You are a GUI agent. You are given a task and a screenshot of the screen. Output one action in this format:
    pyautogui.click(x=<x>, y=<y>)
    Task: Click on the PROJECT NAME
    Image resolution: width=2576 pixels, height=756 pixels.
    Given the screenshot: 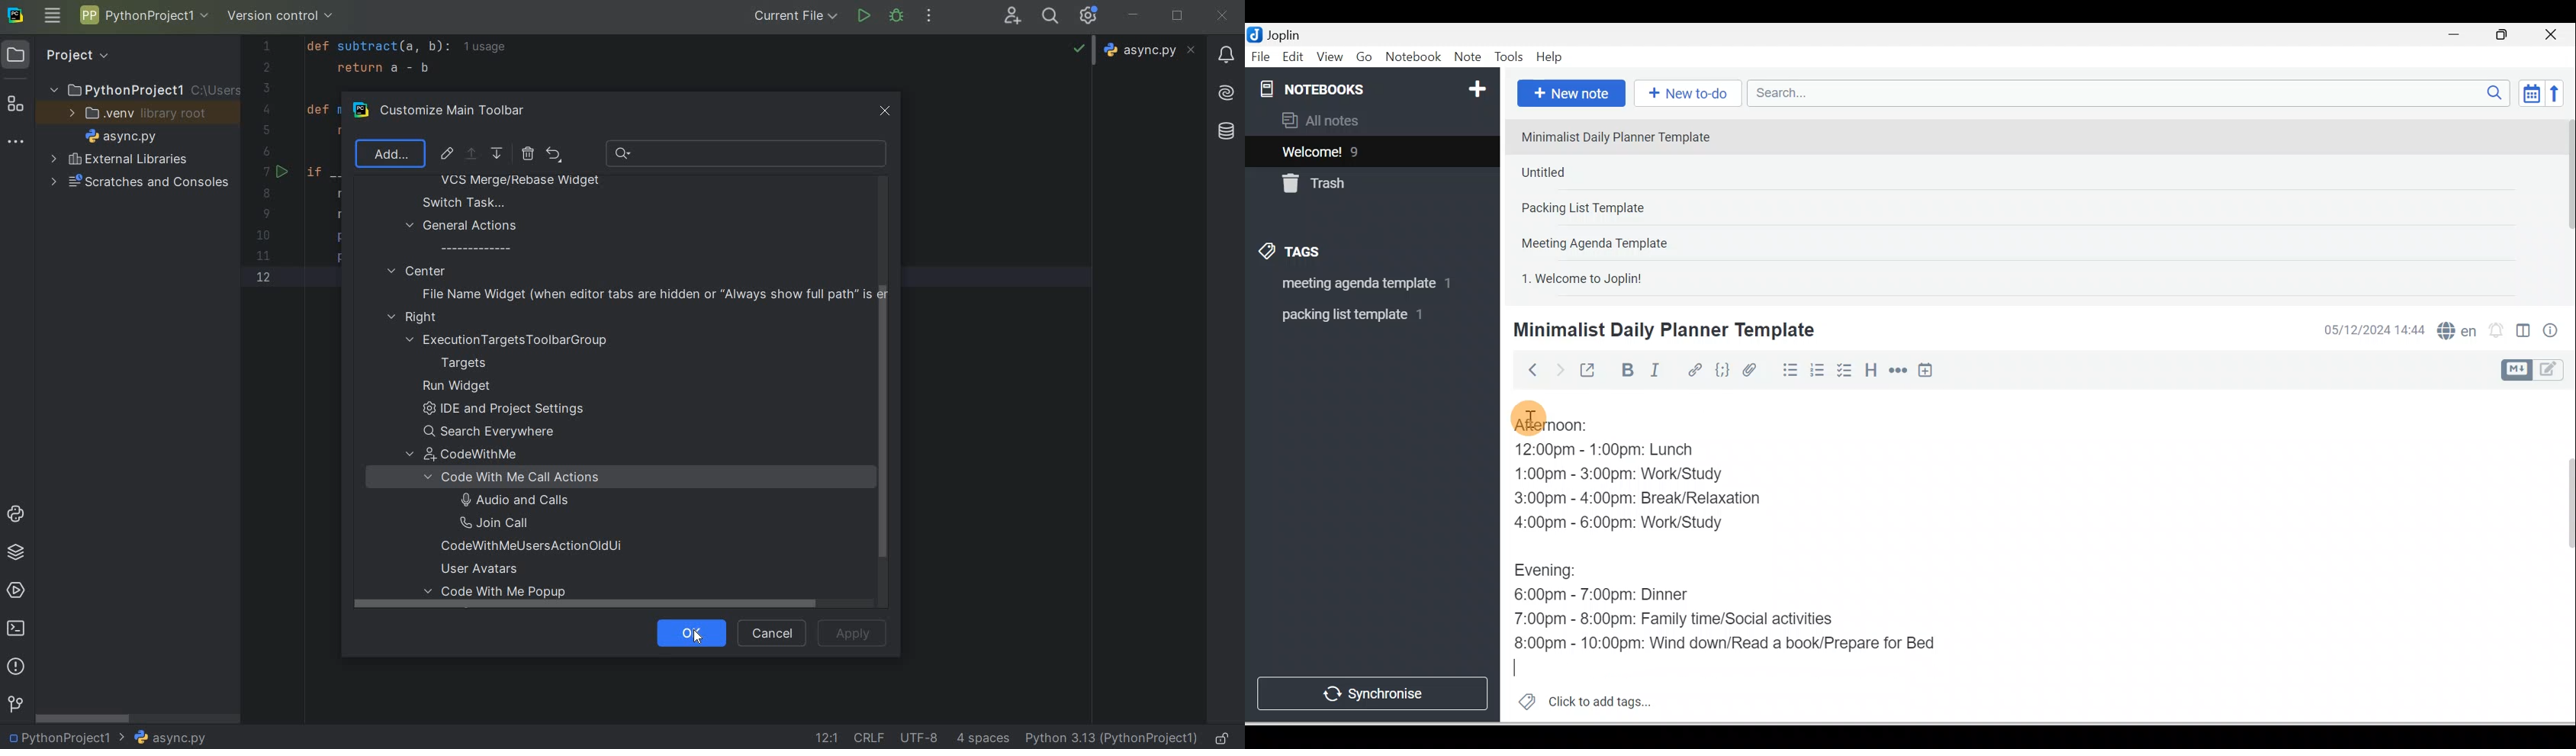 What is the action you would take?
    pyautogui.click(x=66, y=736)
    